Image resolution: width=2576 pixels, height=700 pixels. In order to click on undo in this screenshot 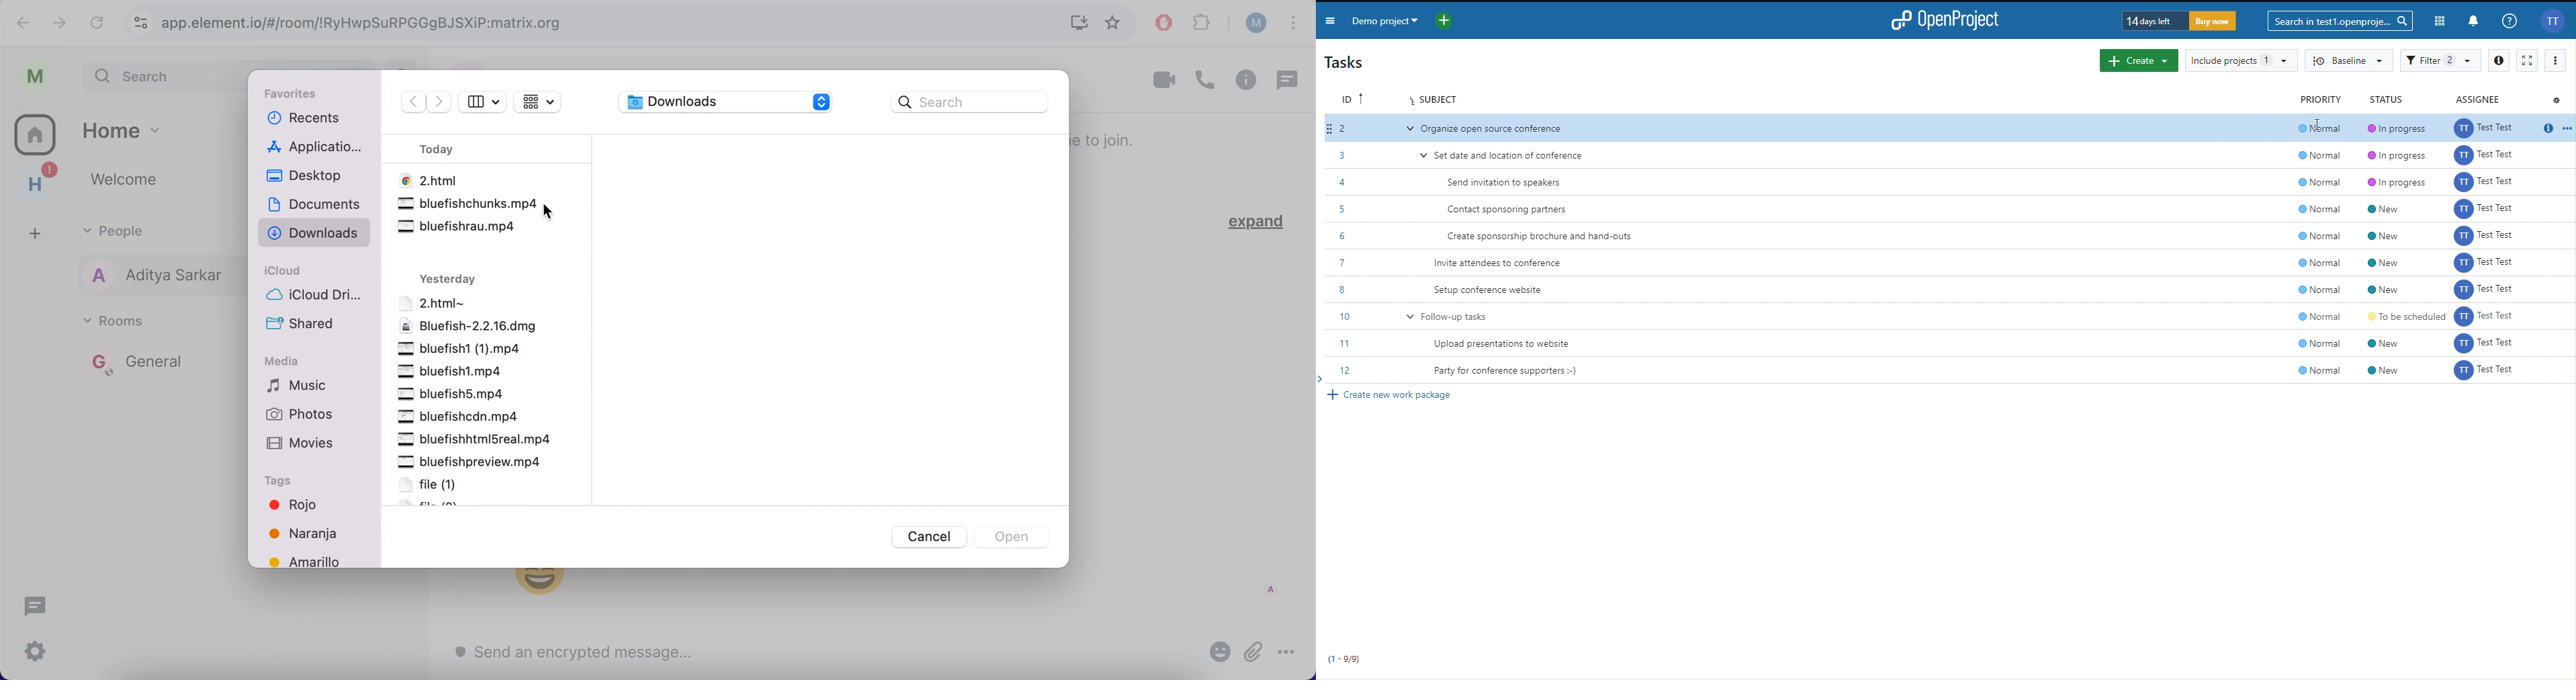, I will do `click(28, 23)`.